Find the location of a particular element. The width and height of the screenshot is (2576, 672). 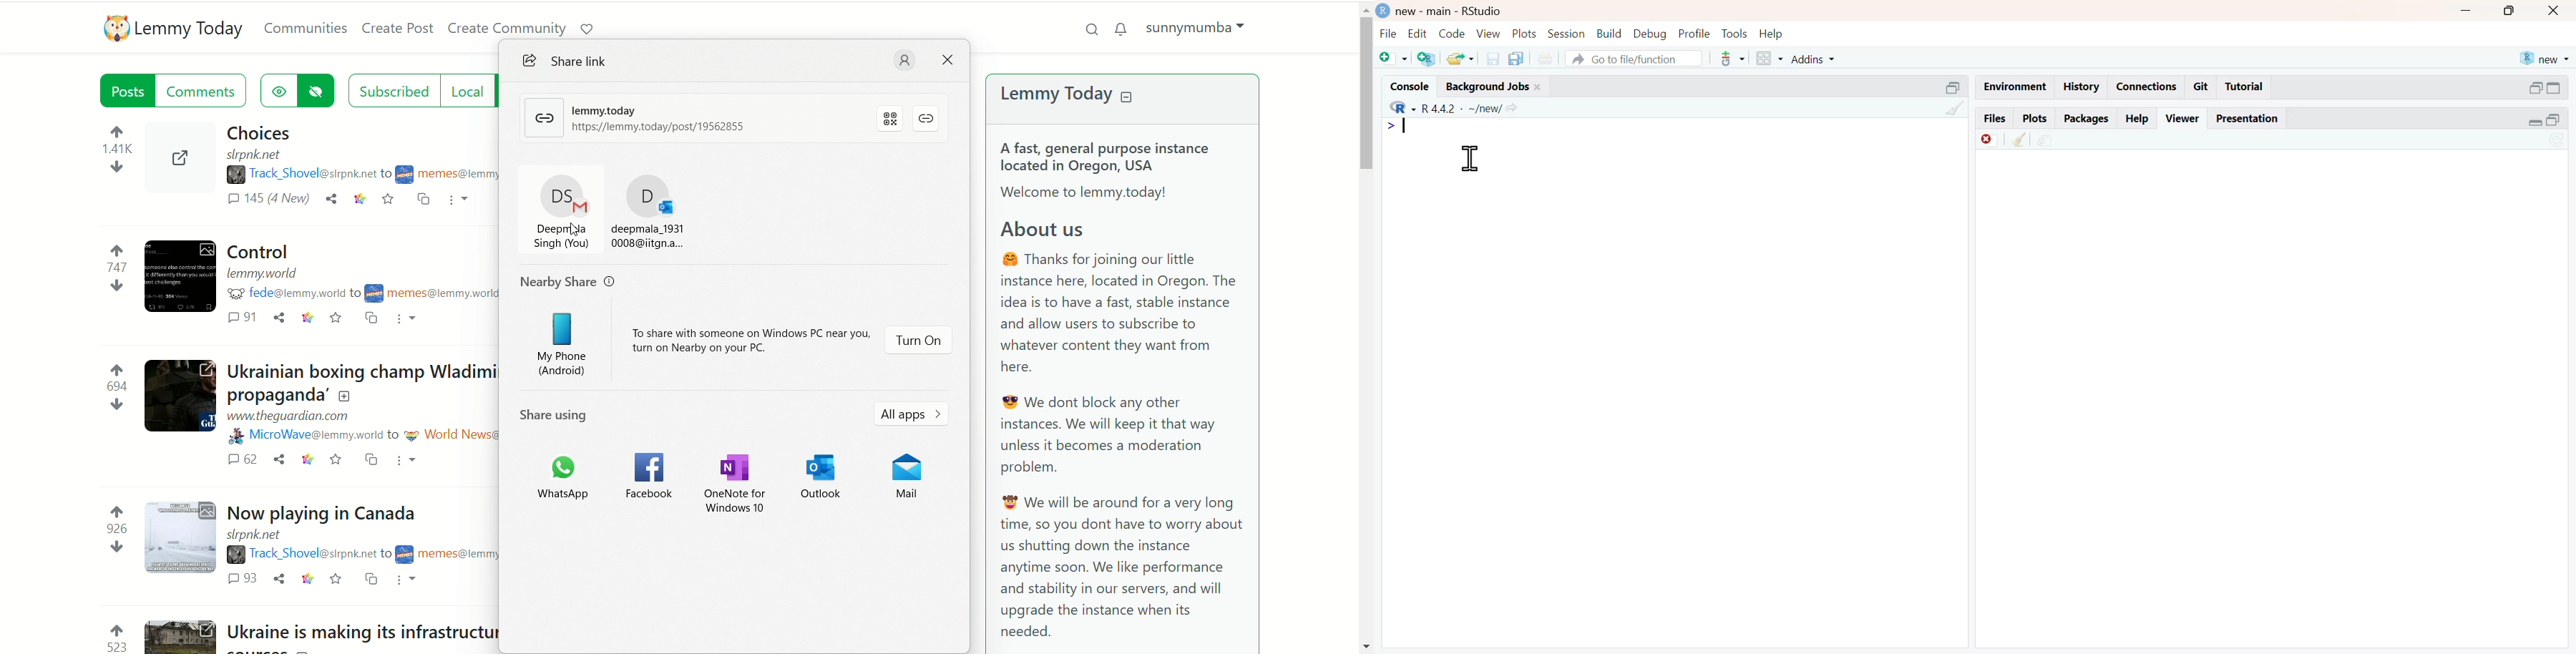

> is located at coordinates (1389, 127).